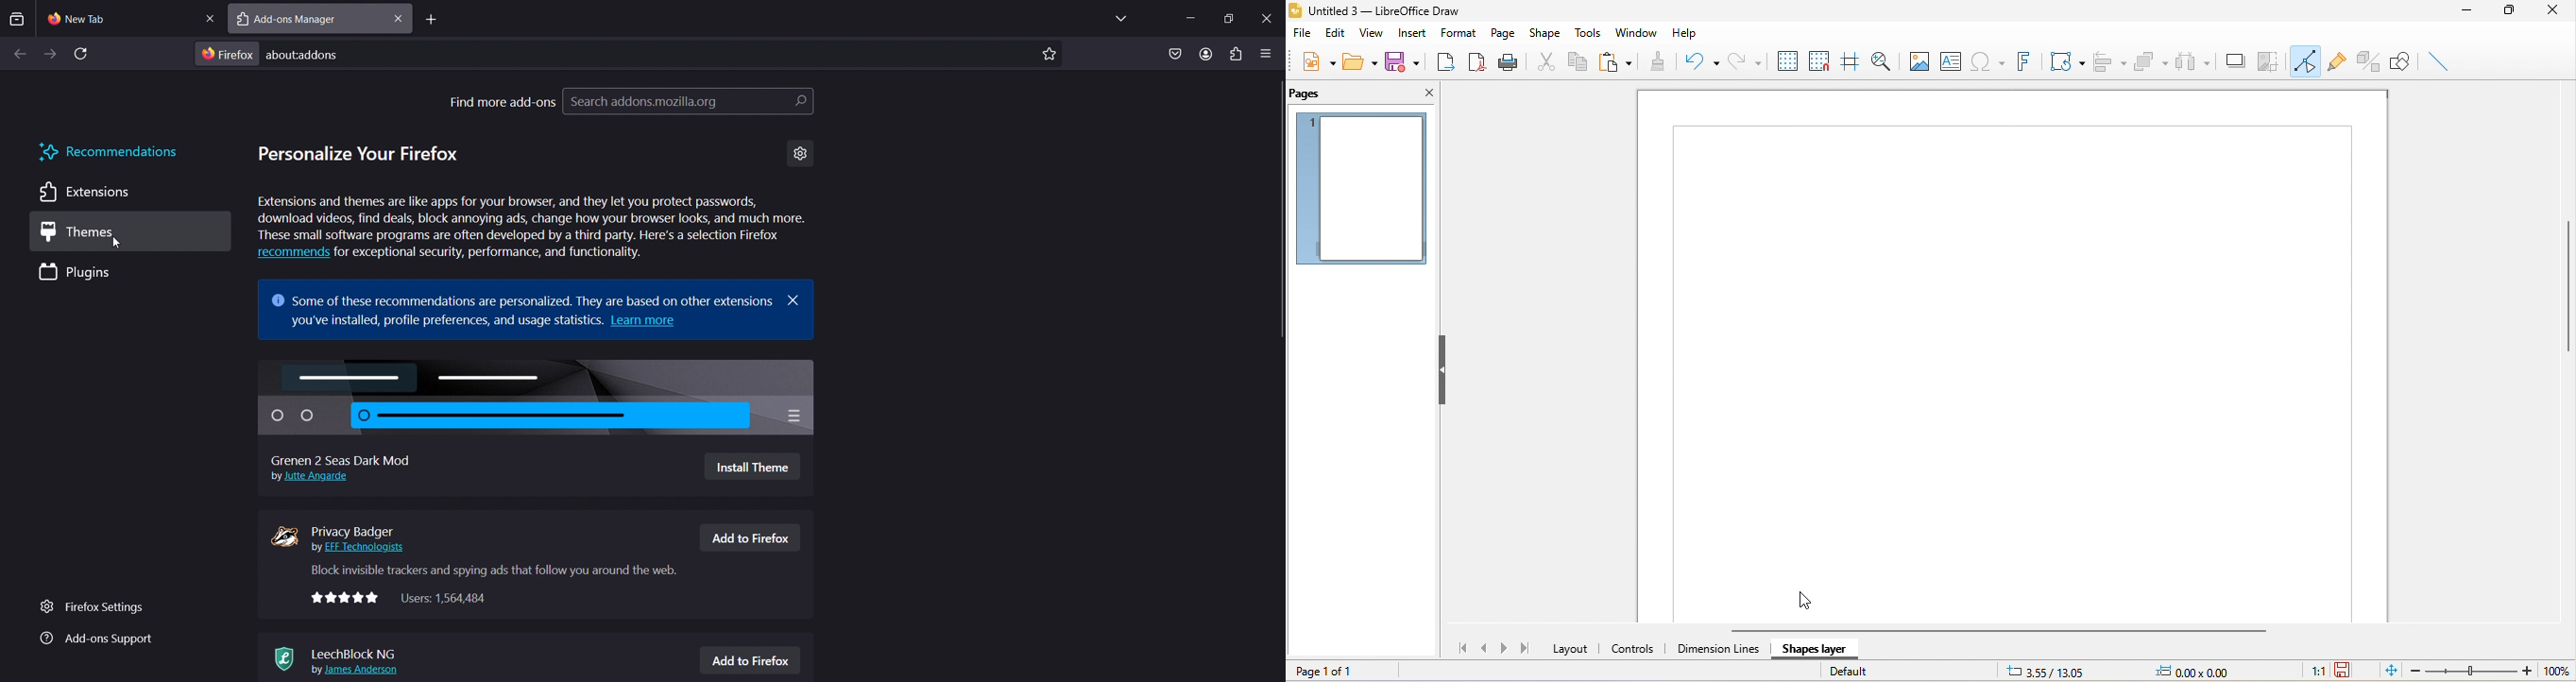  Describe the element at coordinates (2152, 60) in the screenshot. I see `arrange` at that location.